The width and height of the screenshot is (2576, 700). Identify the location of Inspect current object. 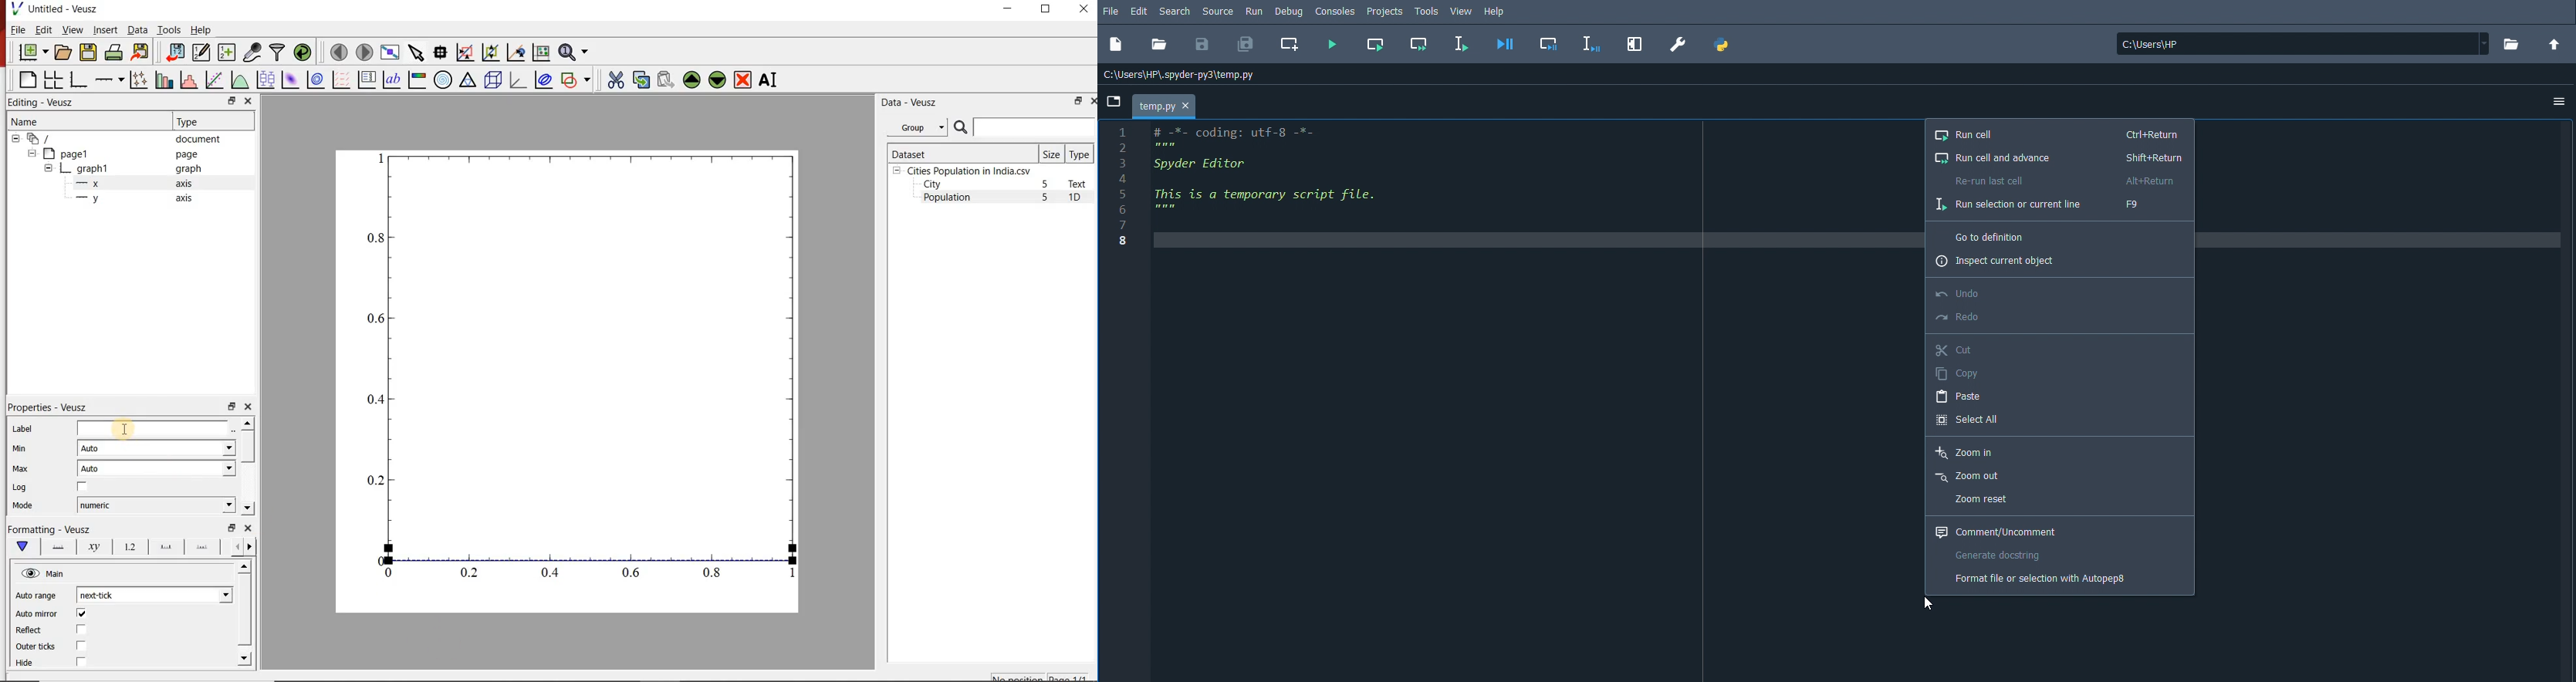
(2000, 261).